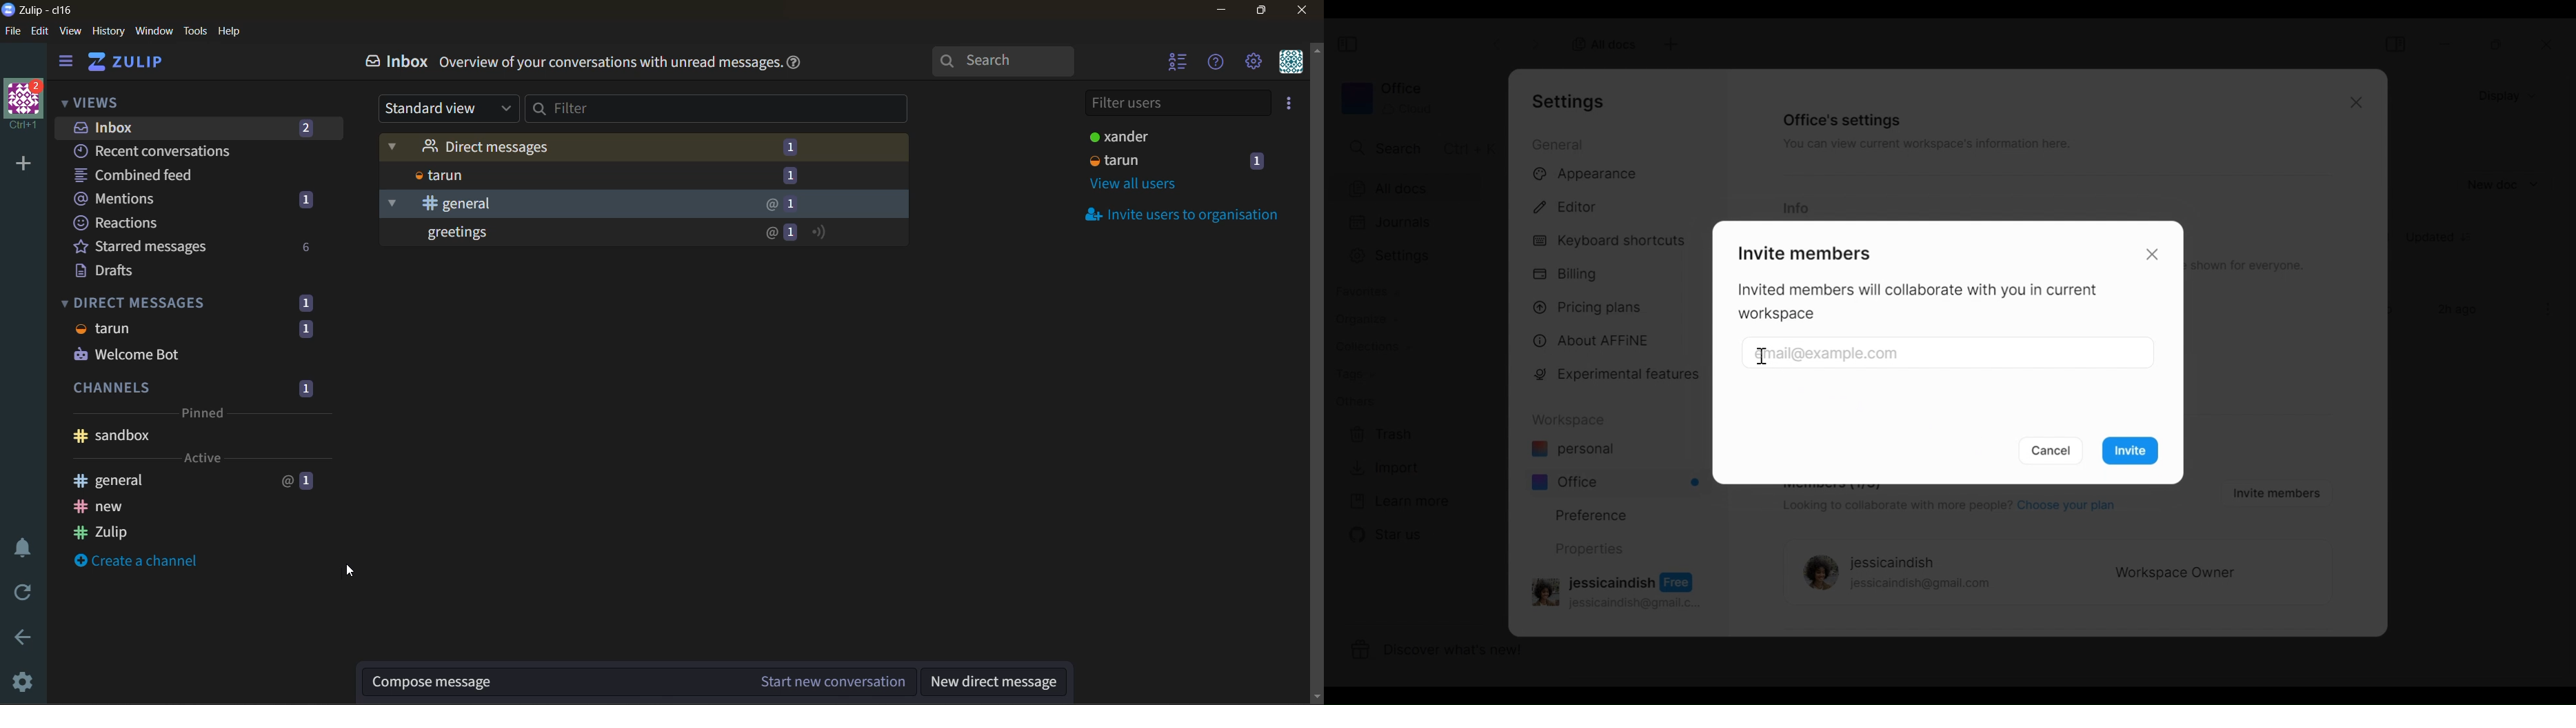 Image resolution: width=2576 pixels, height=728 pixels. I want to click on You can view current workspace's information here., so click(1925, 146).